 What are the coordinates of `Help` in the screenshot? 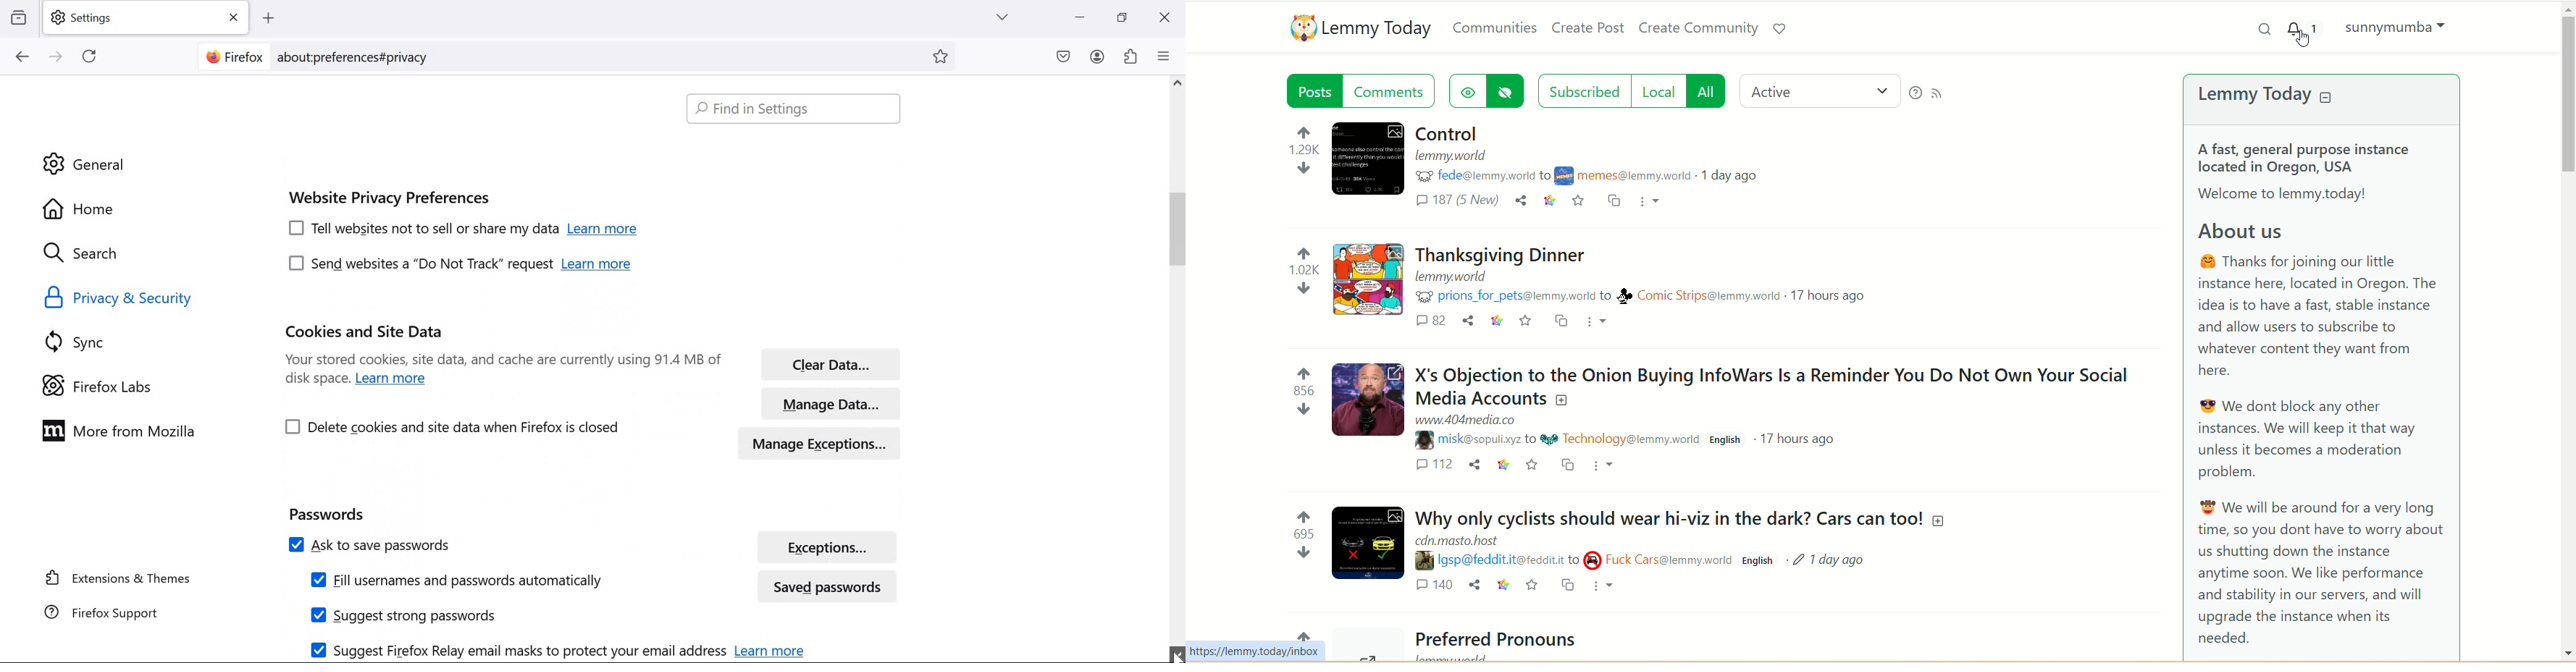 It's located at (1916, 91).